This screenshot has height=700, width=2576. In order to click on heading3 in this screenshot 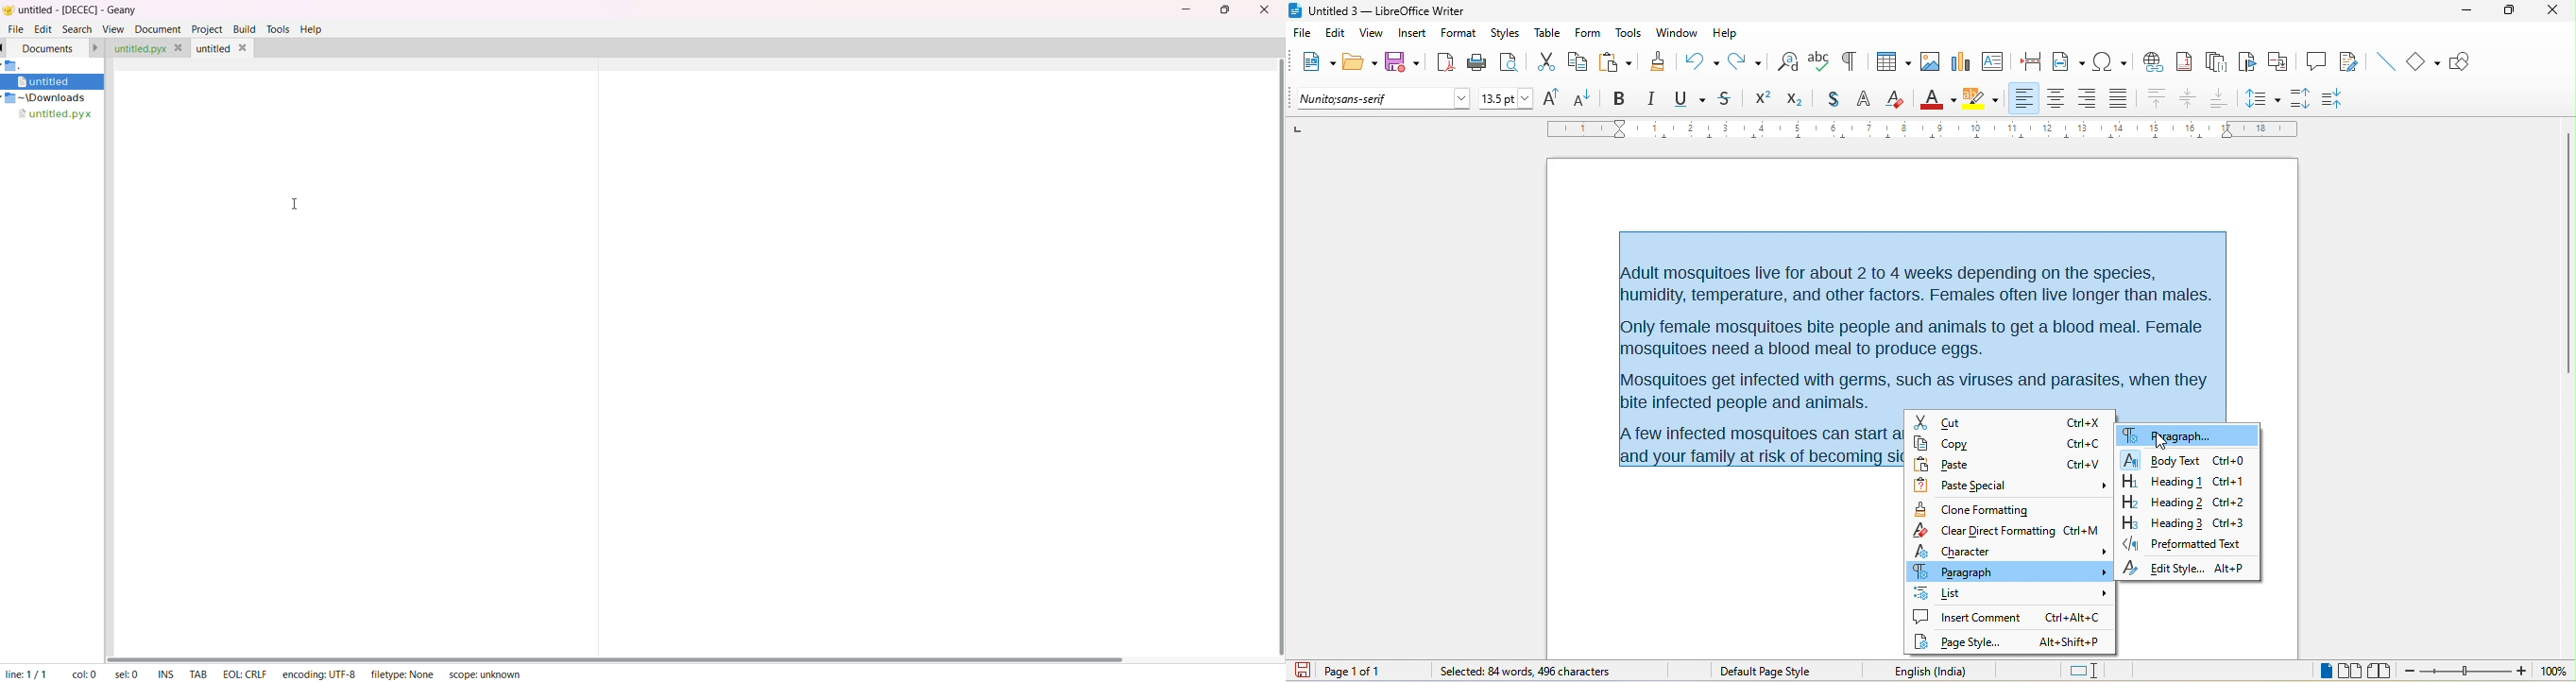, I will do `click(2162, 522)`.